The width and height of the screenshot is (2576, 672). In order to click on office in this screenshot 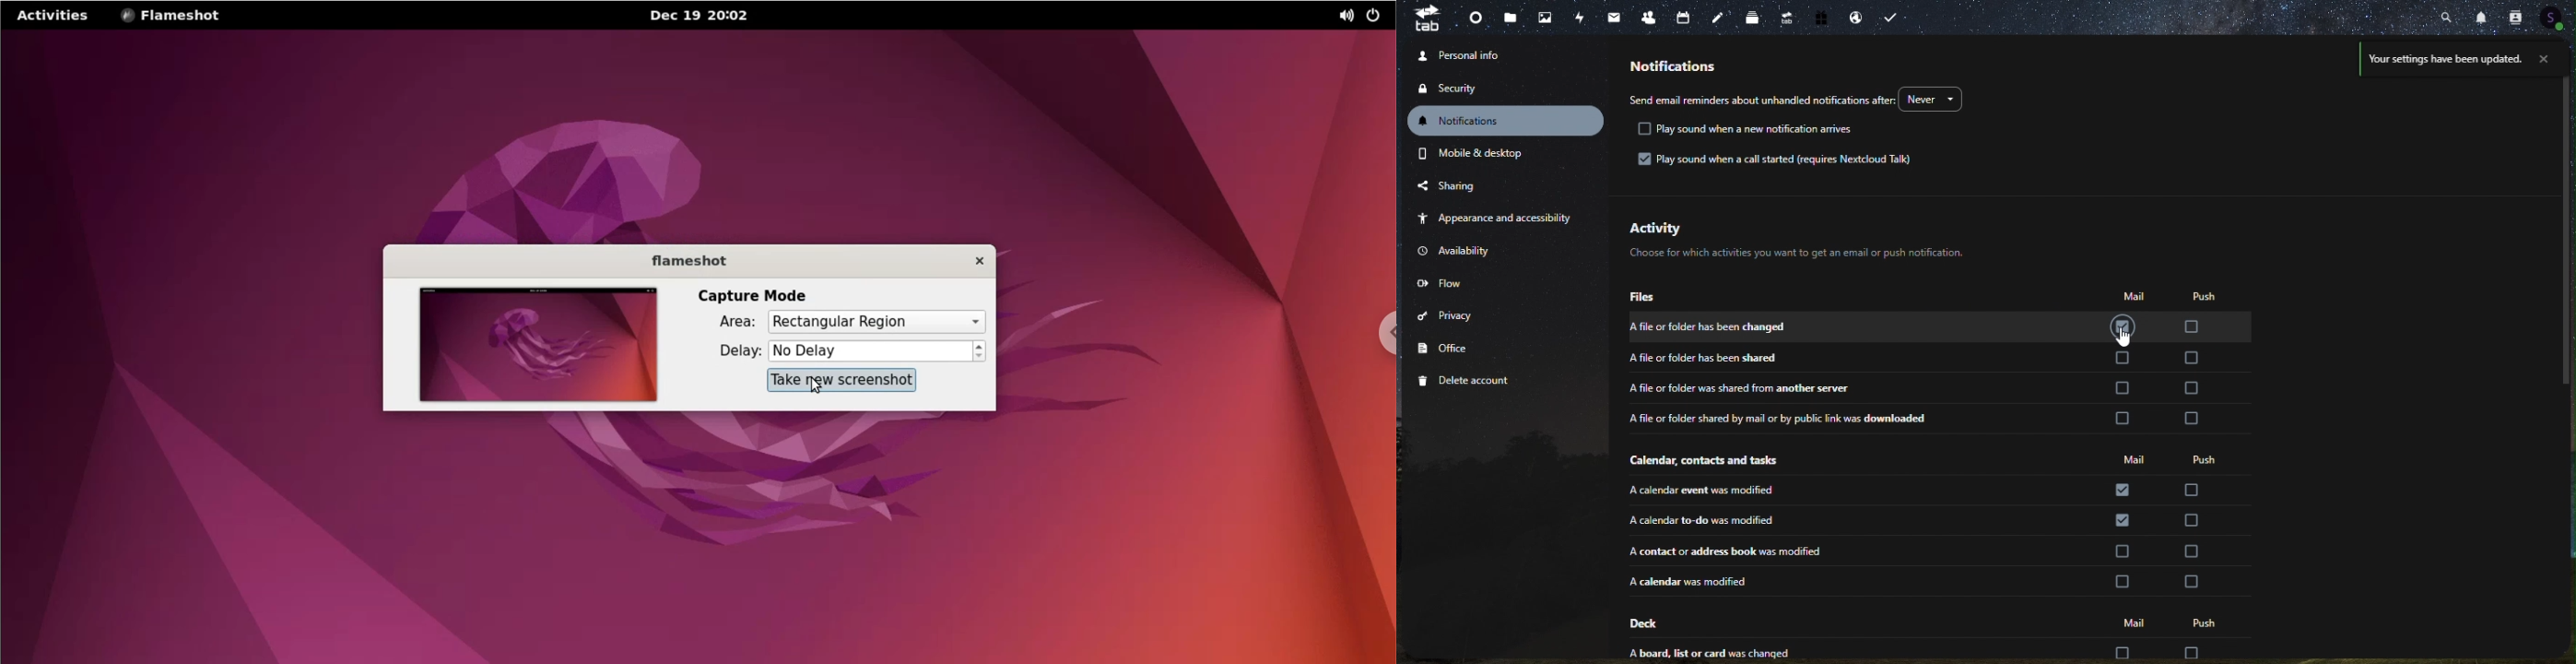, I will do `click(1475, 345)`.